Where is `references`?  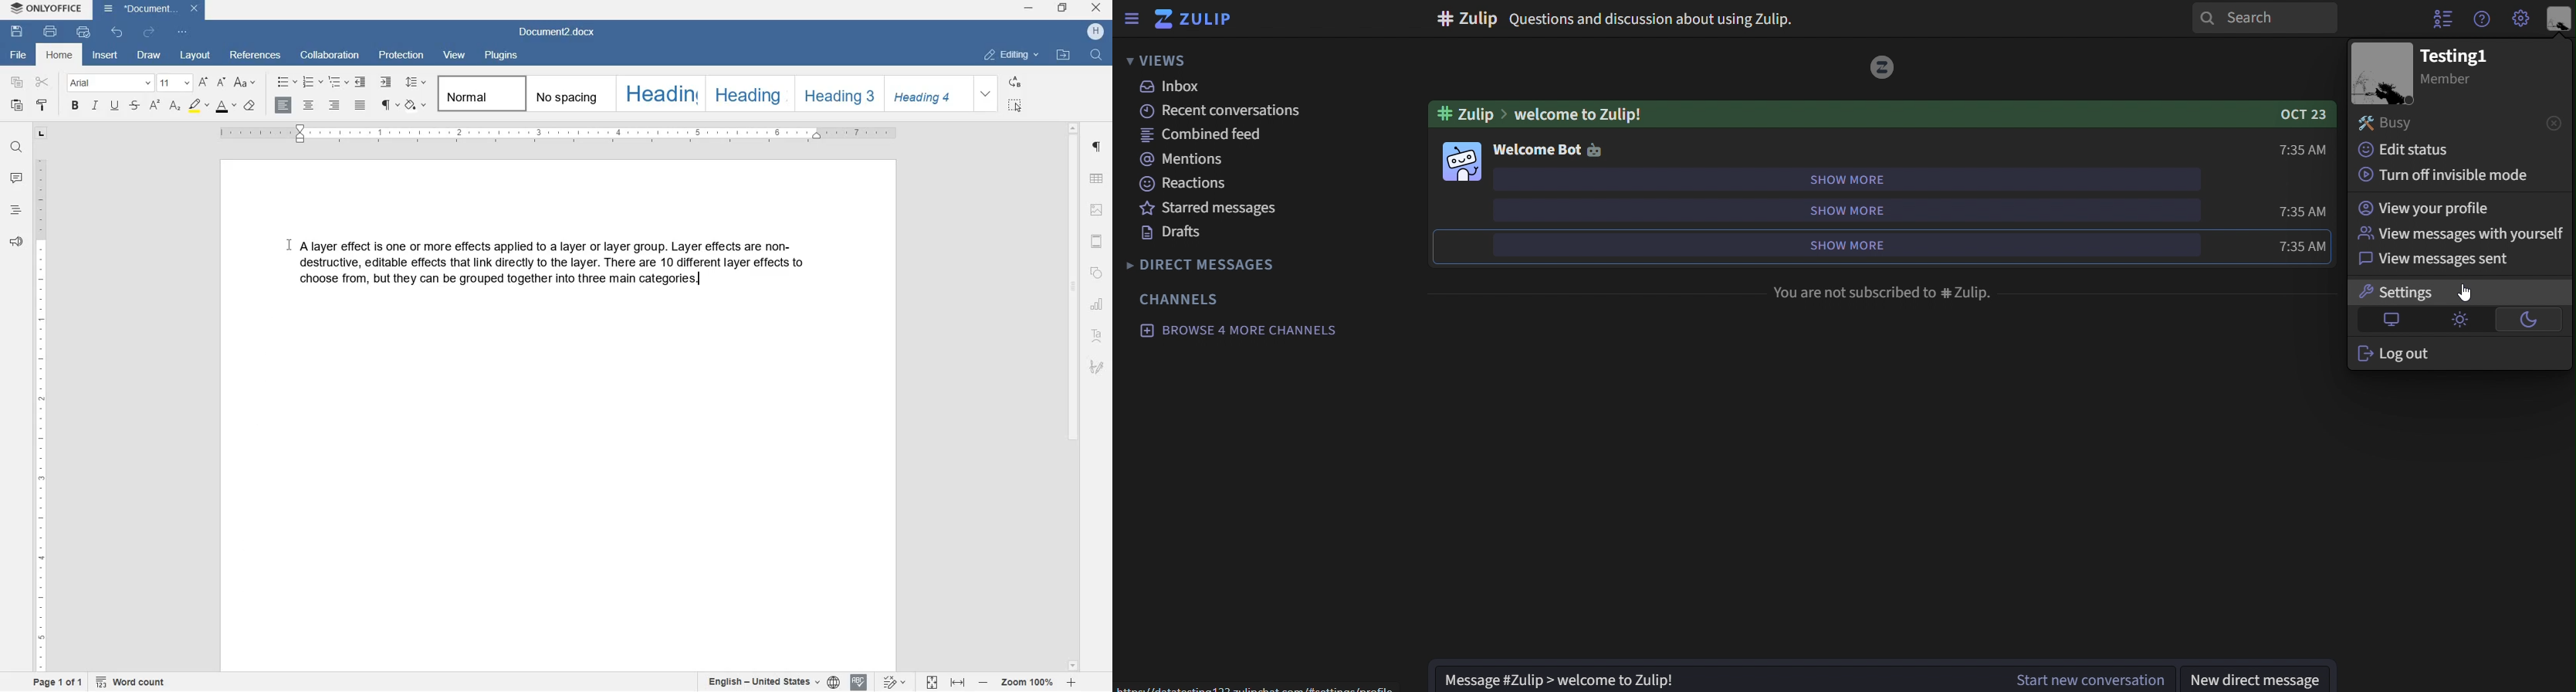 references is located at coordinates (255, 56).